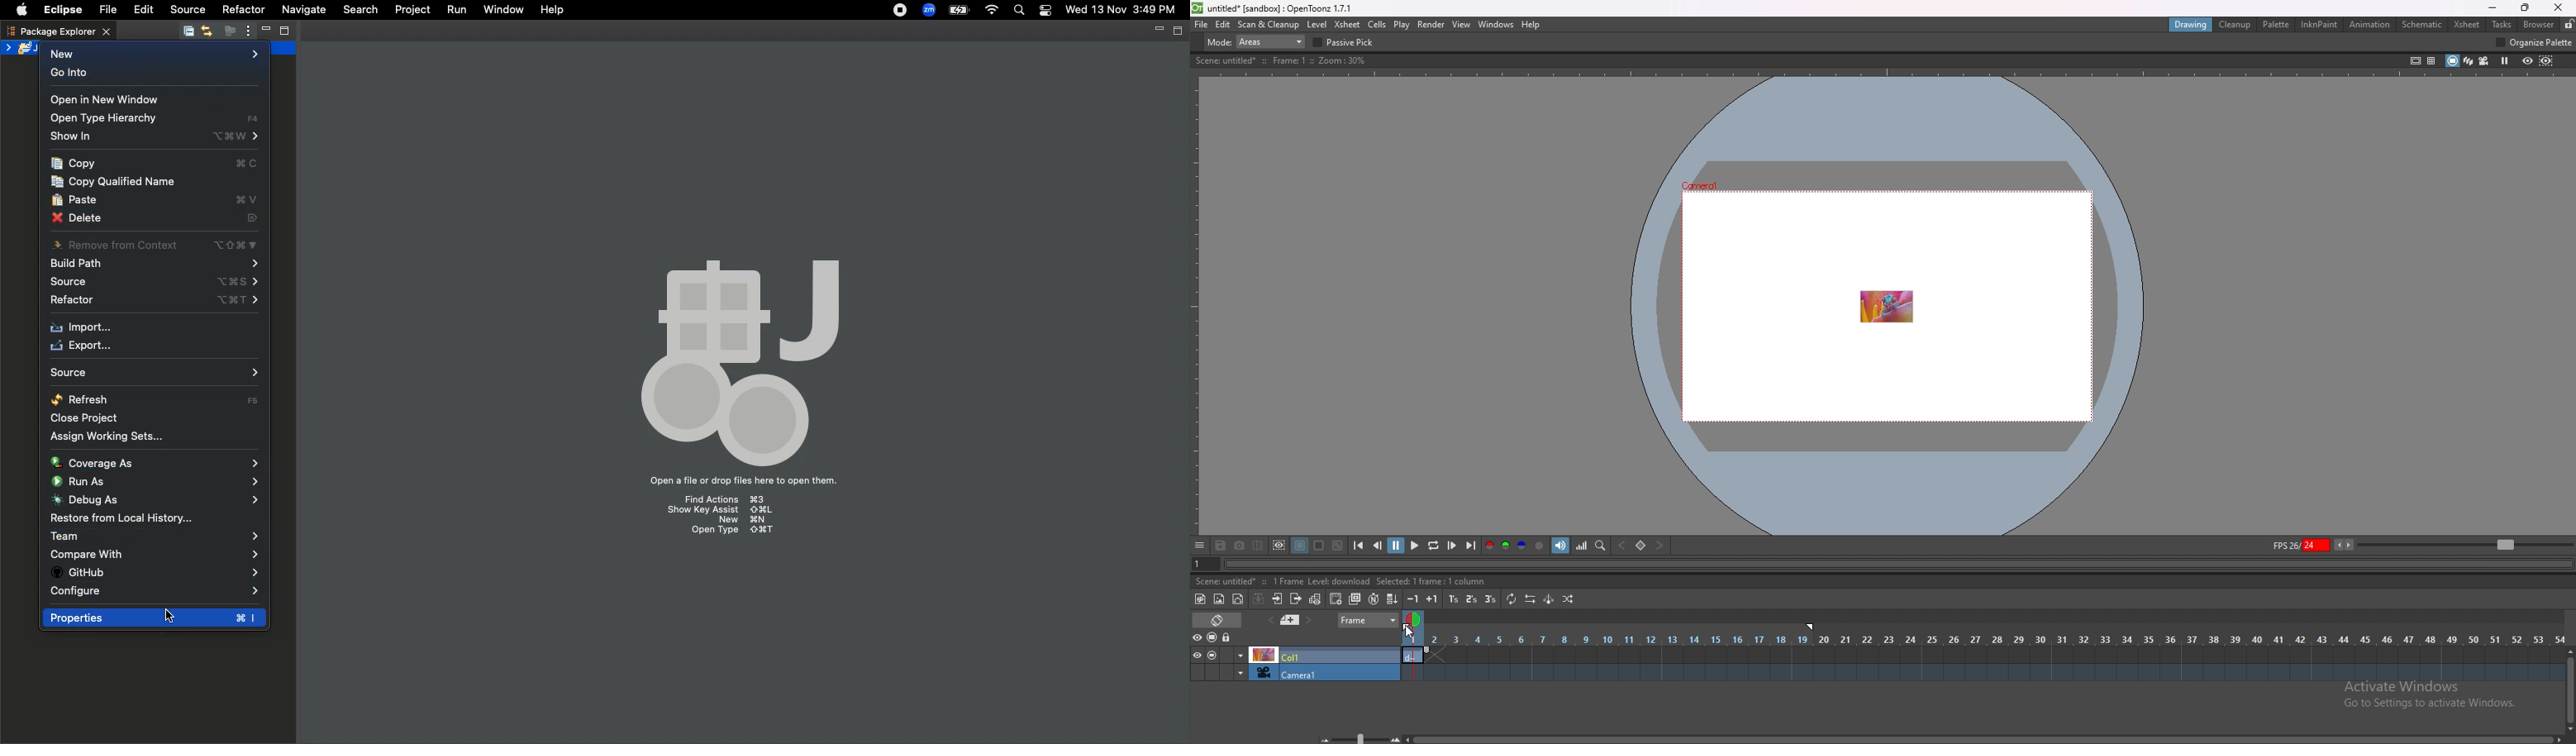 Image resolution: width=2576 pixels, height=756 pixels. What do you see at coordinates (151, 54) in the screenshot?
I see `New` at bounding box center [151, 54].